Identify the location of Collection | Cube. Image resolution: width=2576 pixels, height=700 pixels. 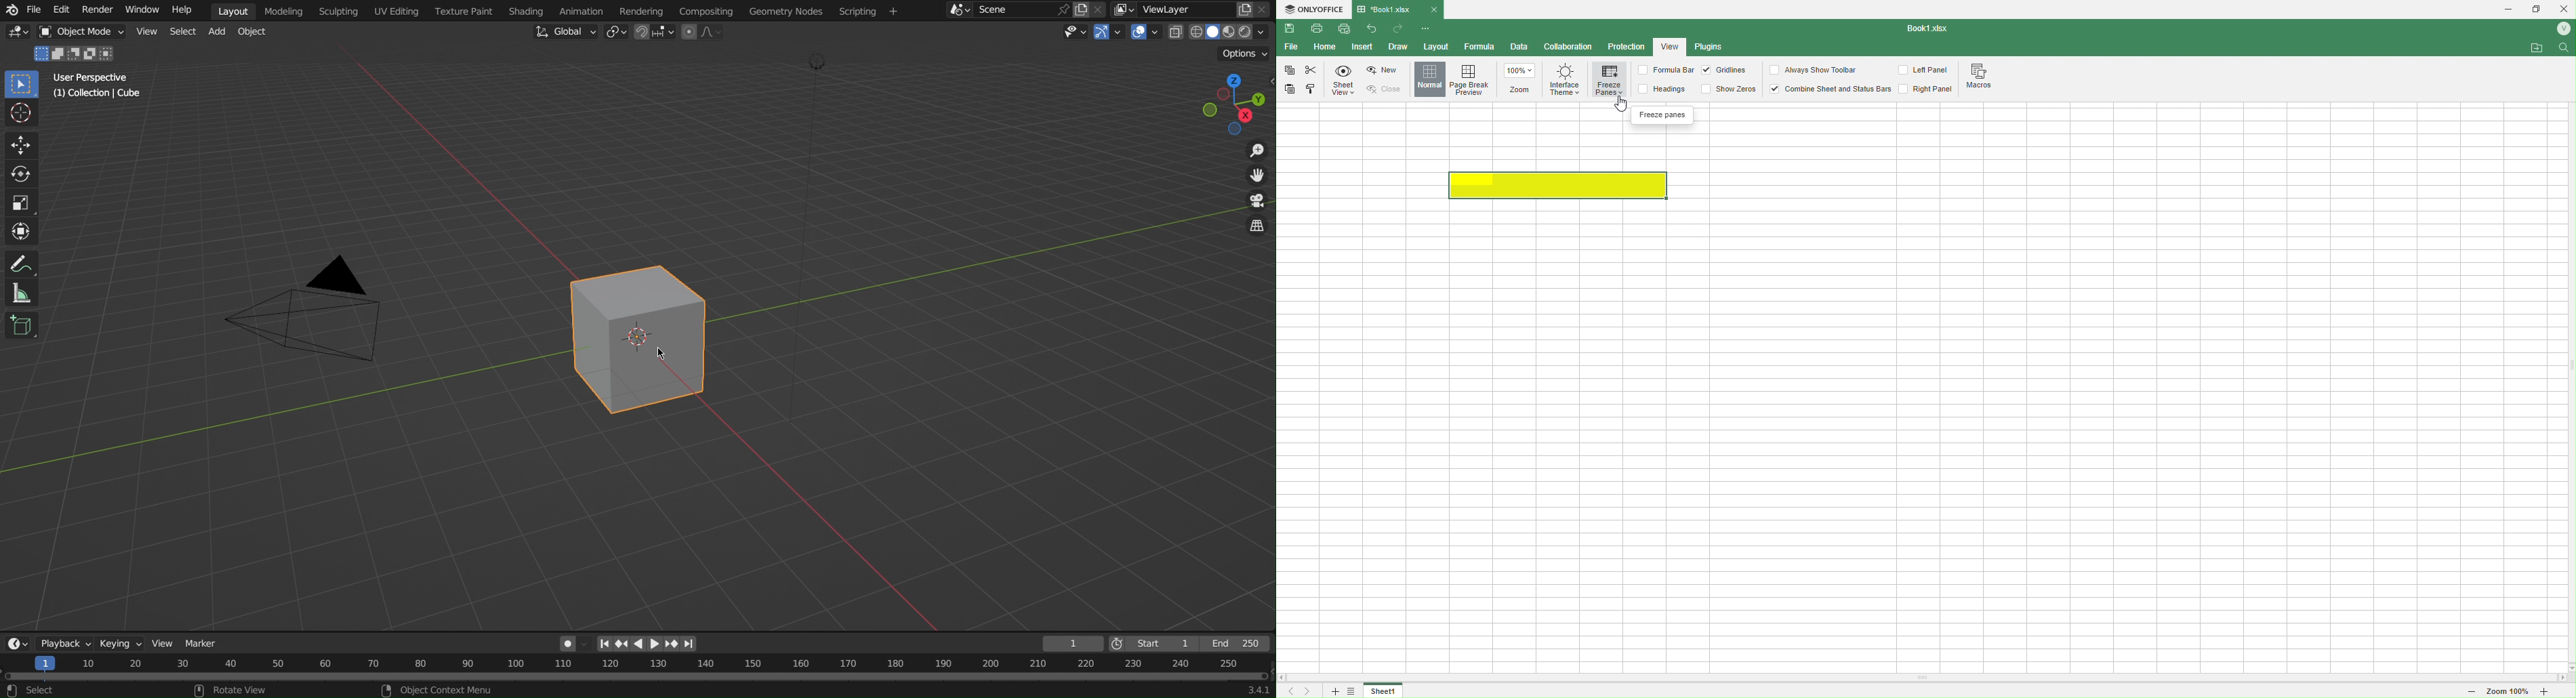
(94, 96).